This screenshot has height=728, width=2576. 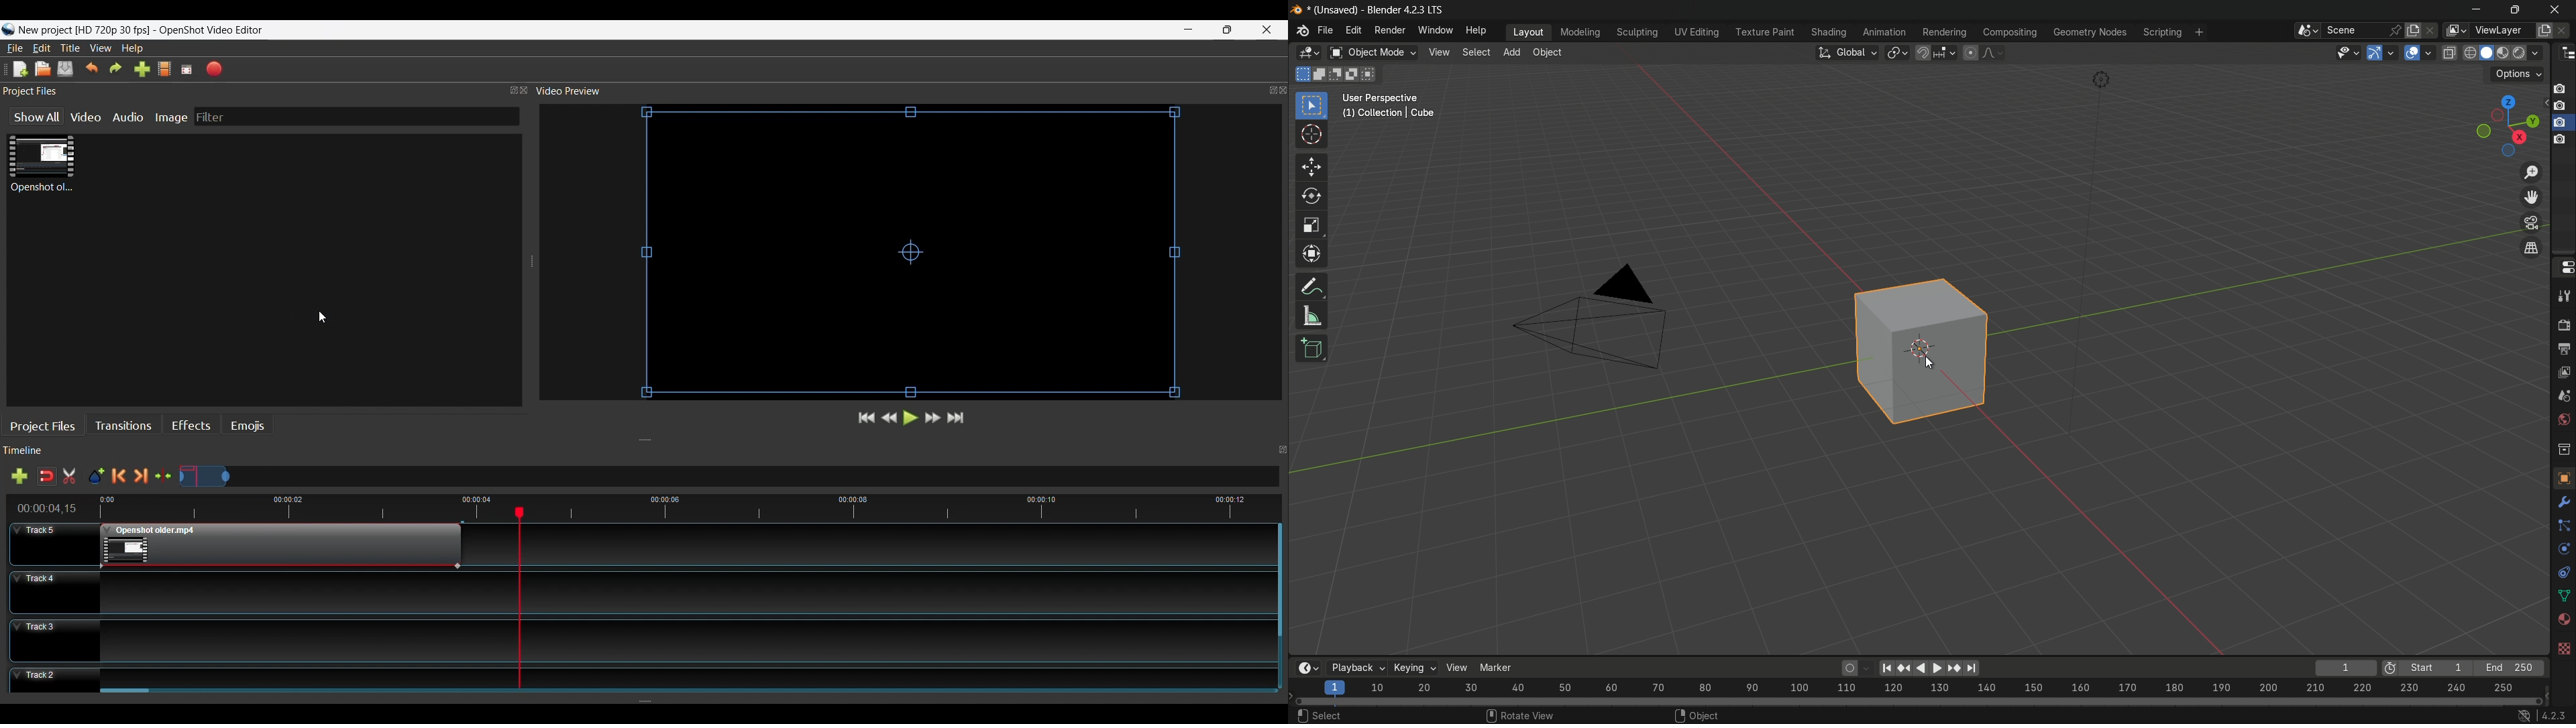 What do you see at coordinates (54, 640) in the screenshot?
I see `Track Header` at bounding box center [54, 640].